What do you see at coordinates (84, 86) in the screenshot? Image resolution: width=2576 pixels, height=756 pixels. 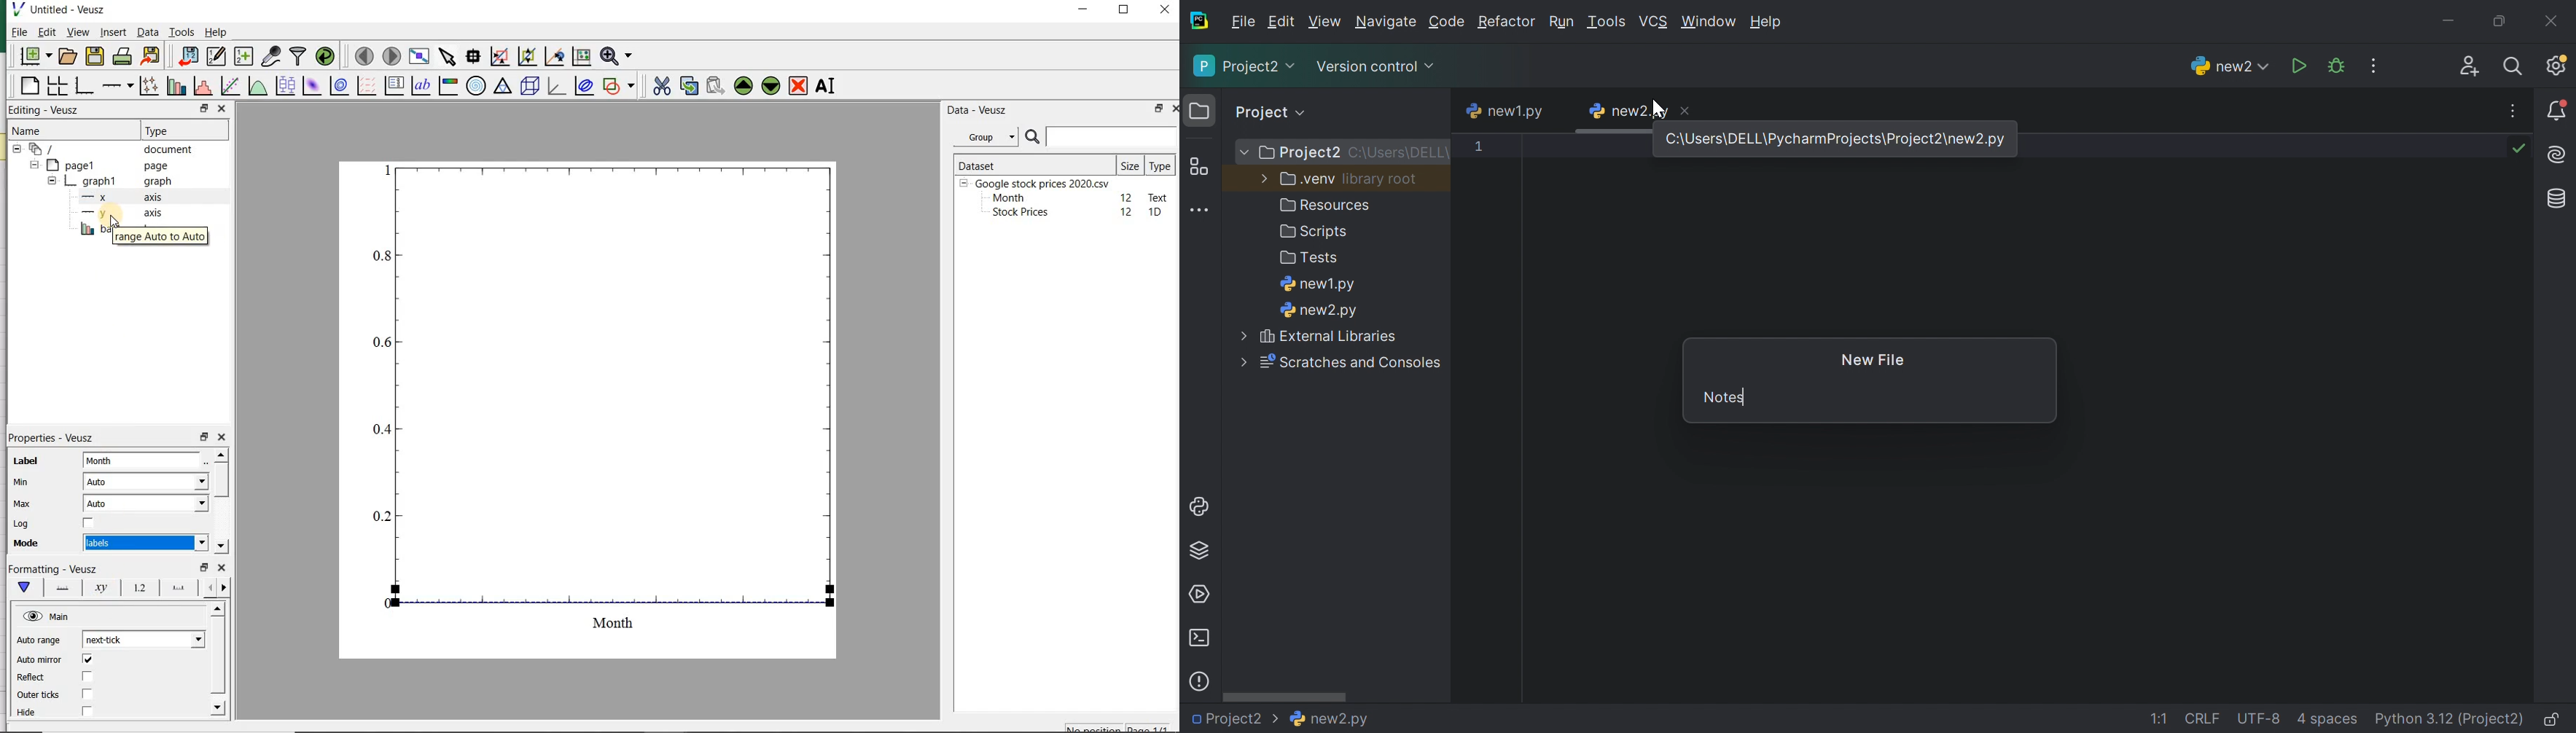 I see `base graph` at bounding box center [84, 86].